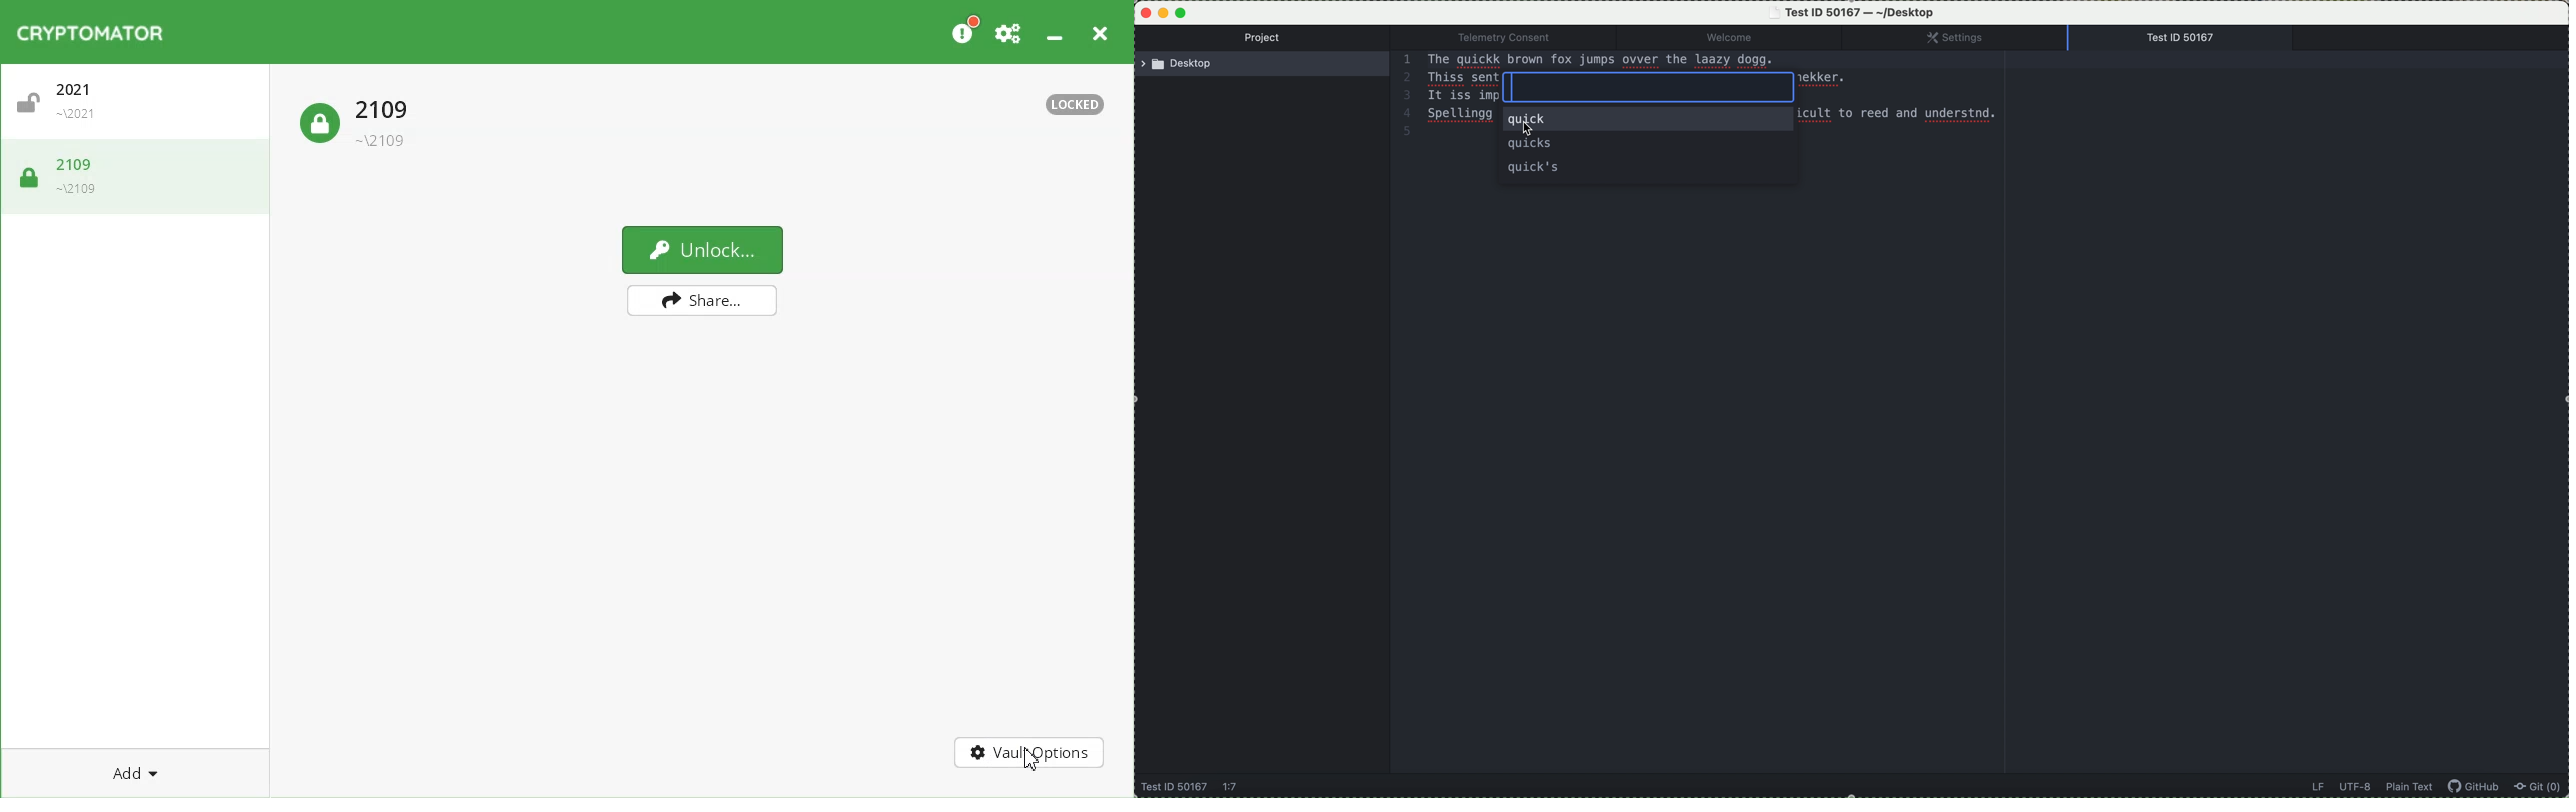 The width and height of the screenshot is (2576, 812). What do you see at coordinates (703, 301) in the screenshot?
I see `Share` at bounding box center [703, 301].